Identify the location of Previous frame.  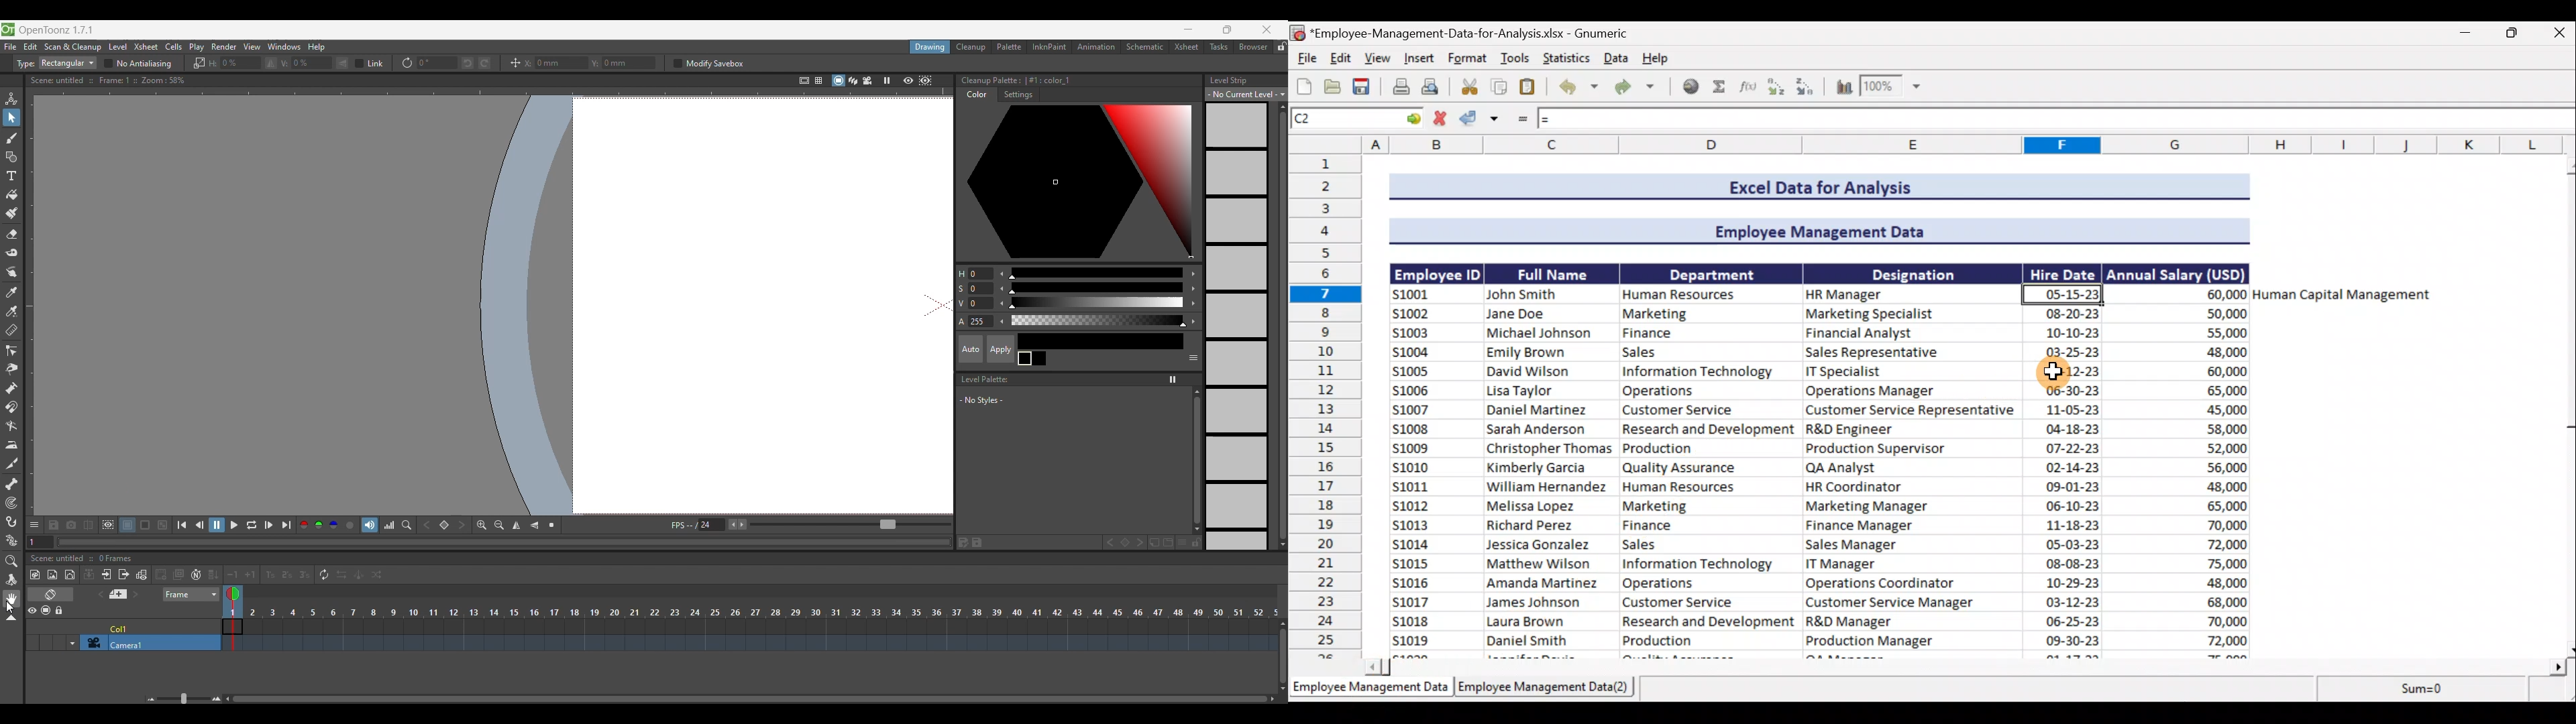
(199, 525).